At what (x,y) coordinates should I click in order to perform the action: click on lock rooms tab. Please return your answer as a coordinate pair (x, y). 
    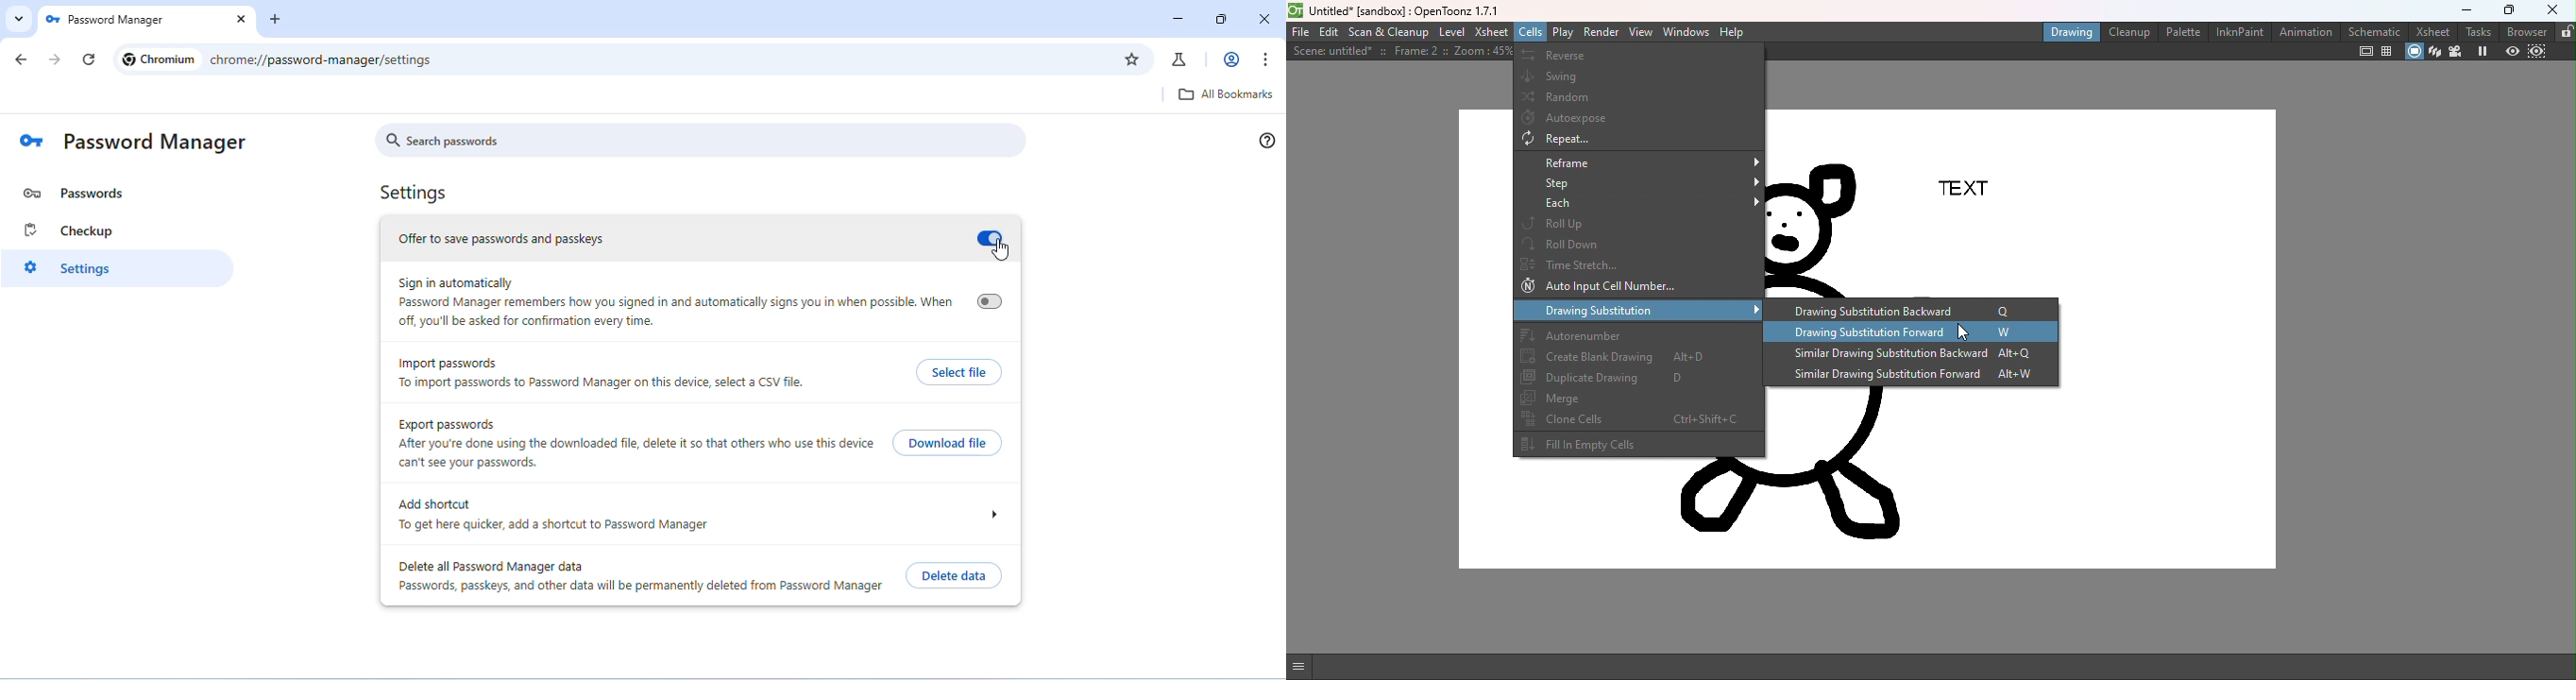
    Looking at the image, I should click on (2564, 31).